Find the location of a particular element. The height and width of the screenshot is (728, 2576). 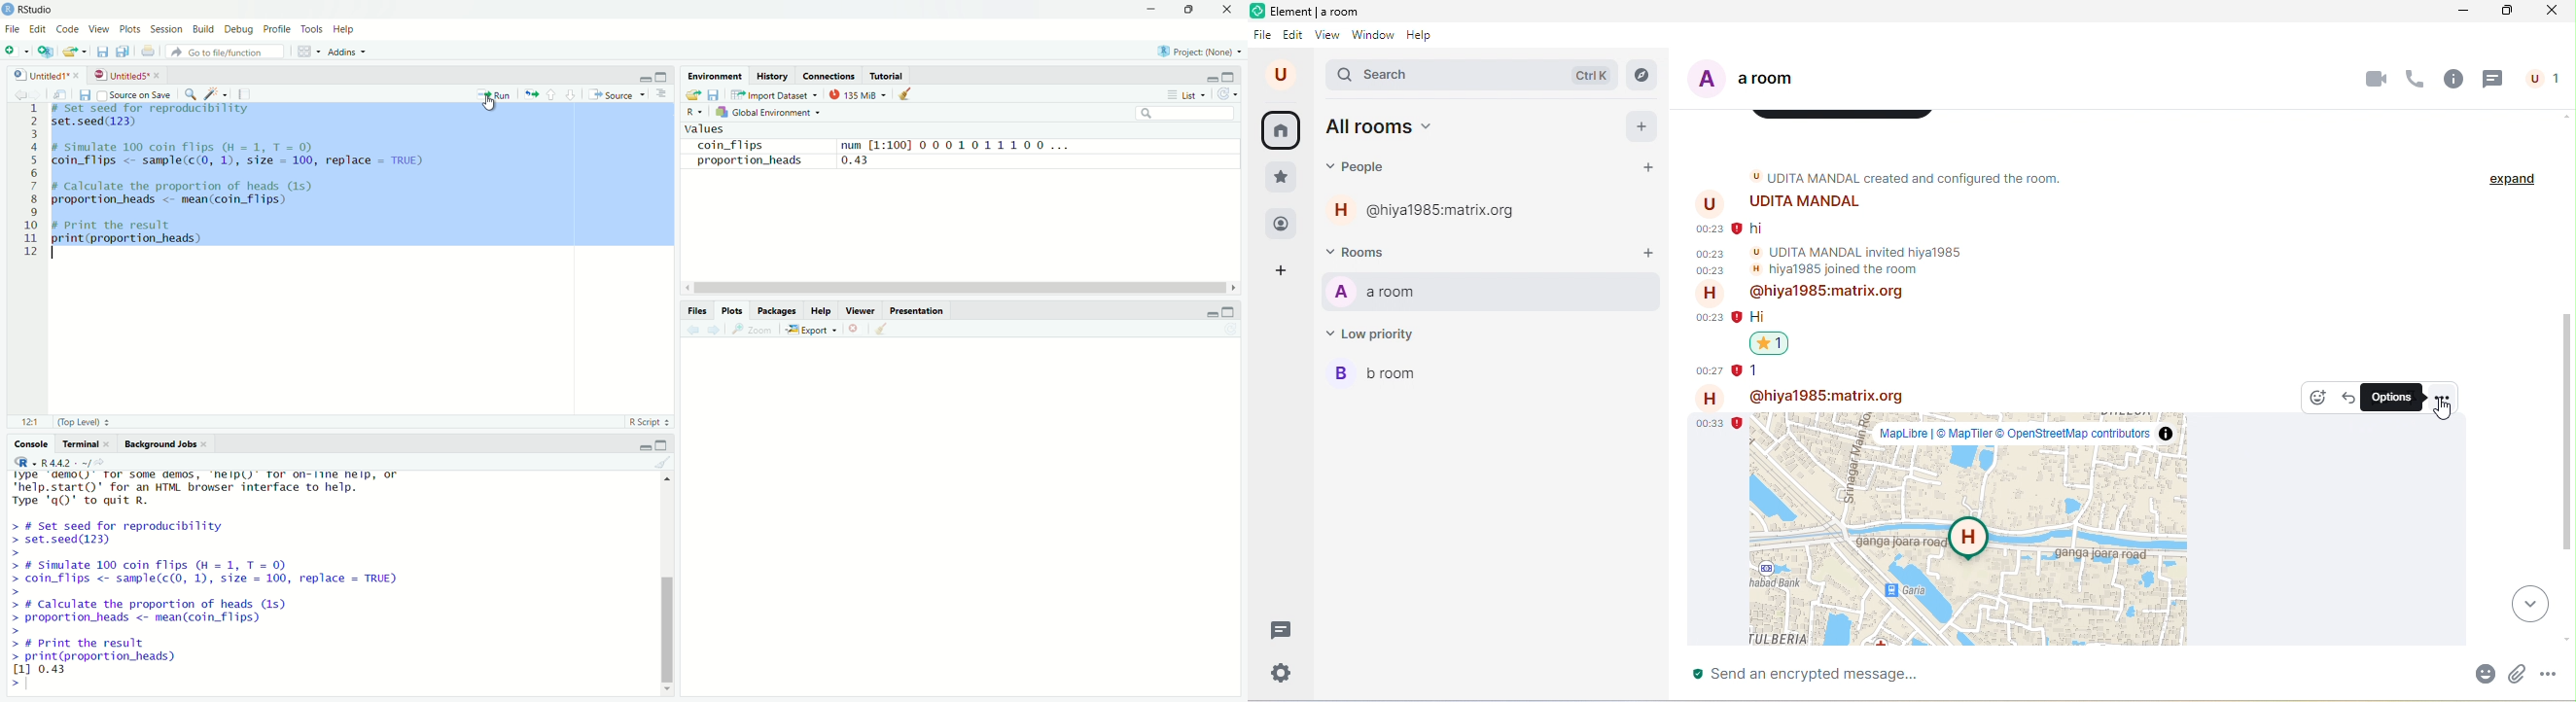

list is located at coordinates (1188, 96).